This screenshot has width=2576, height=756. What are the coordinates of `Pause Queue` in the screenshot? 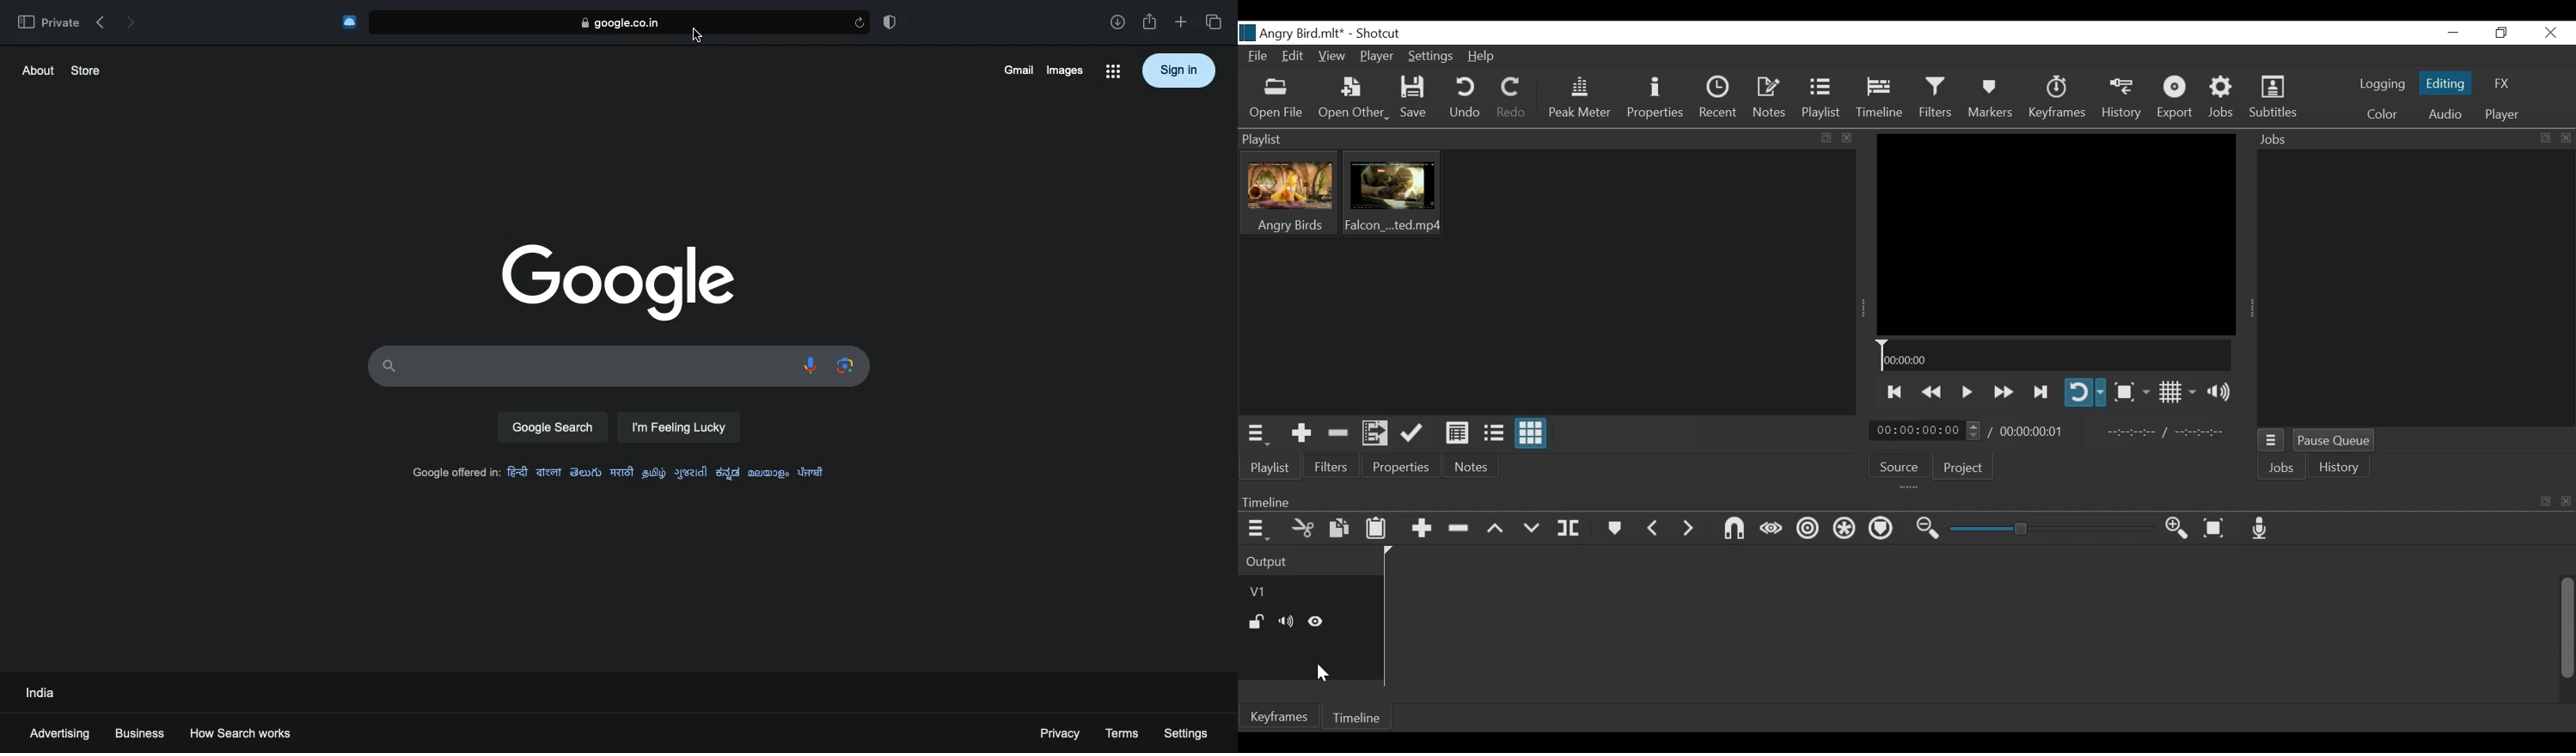 It's located at (2334, 440).